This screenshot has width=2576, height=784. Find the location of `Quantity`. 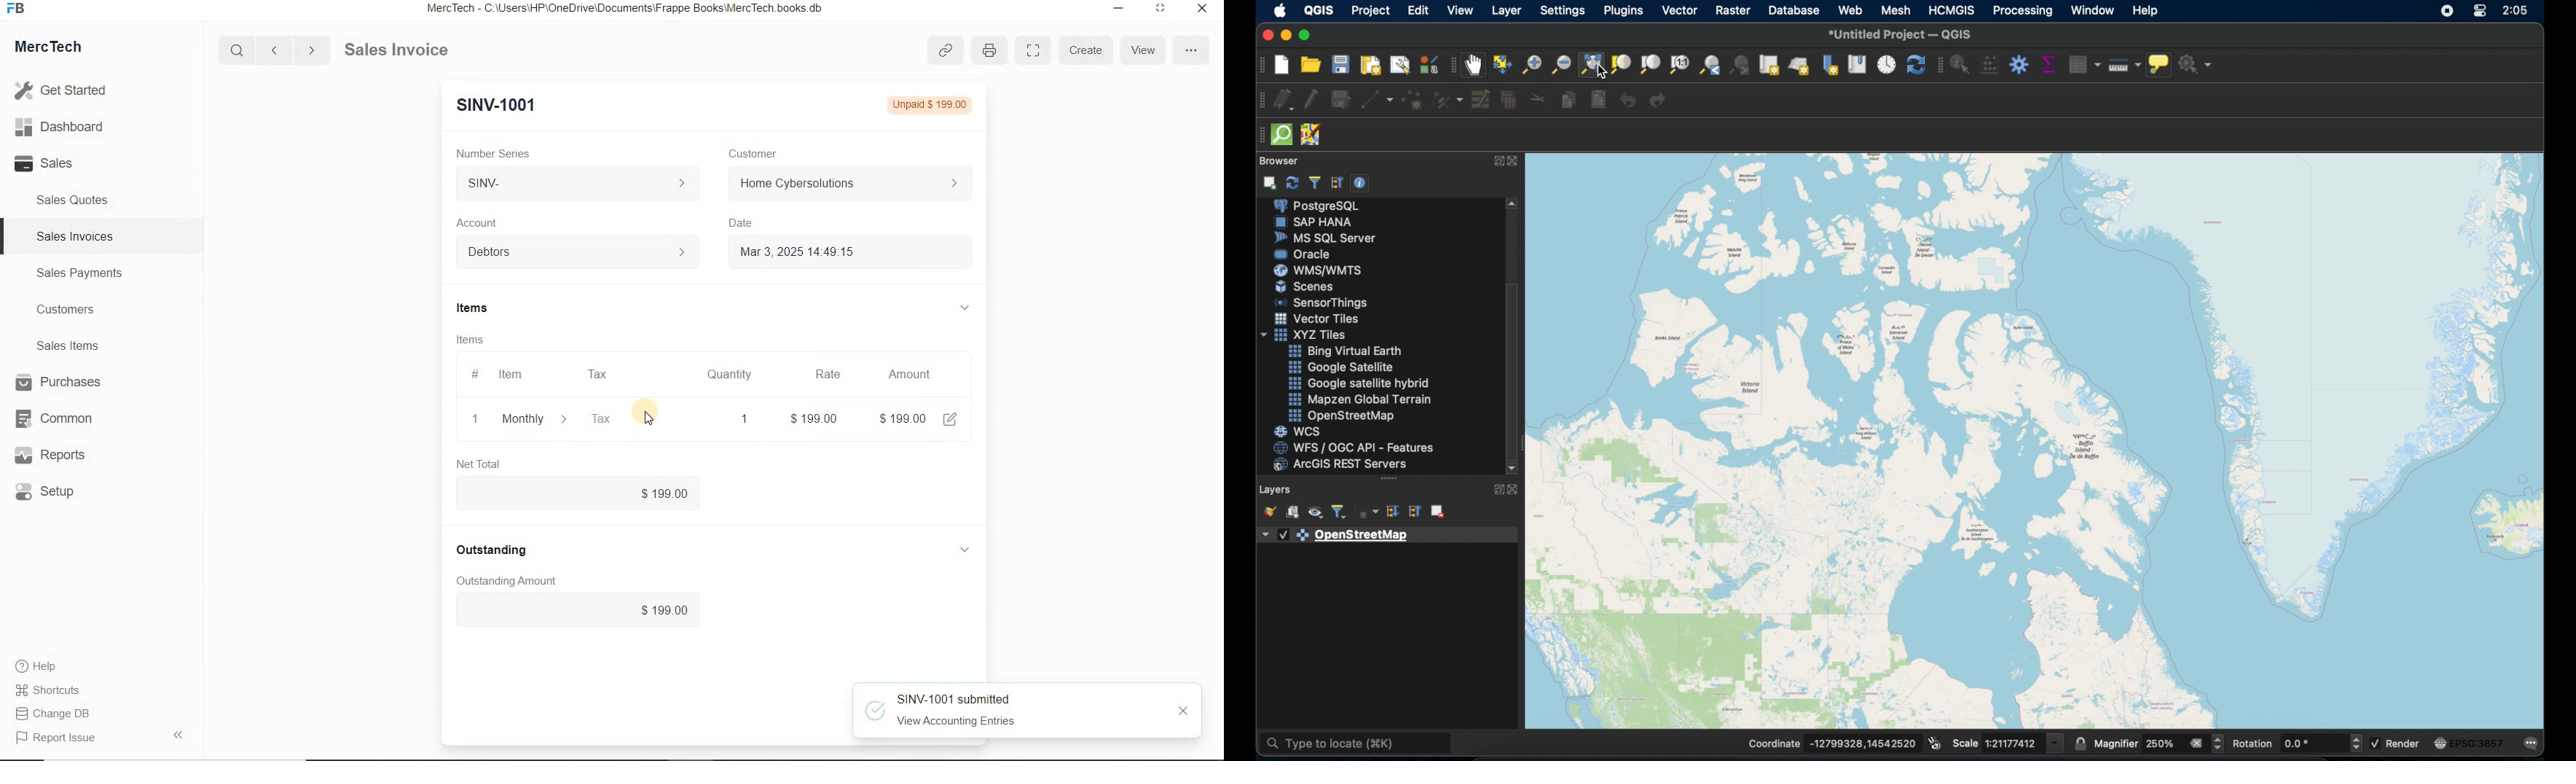

Quantity is located at coordinates (720, 377).